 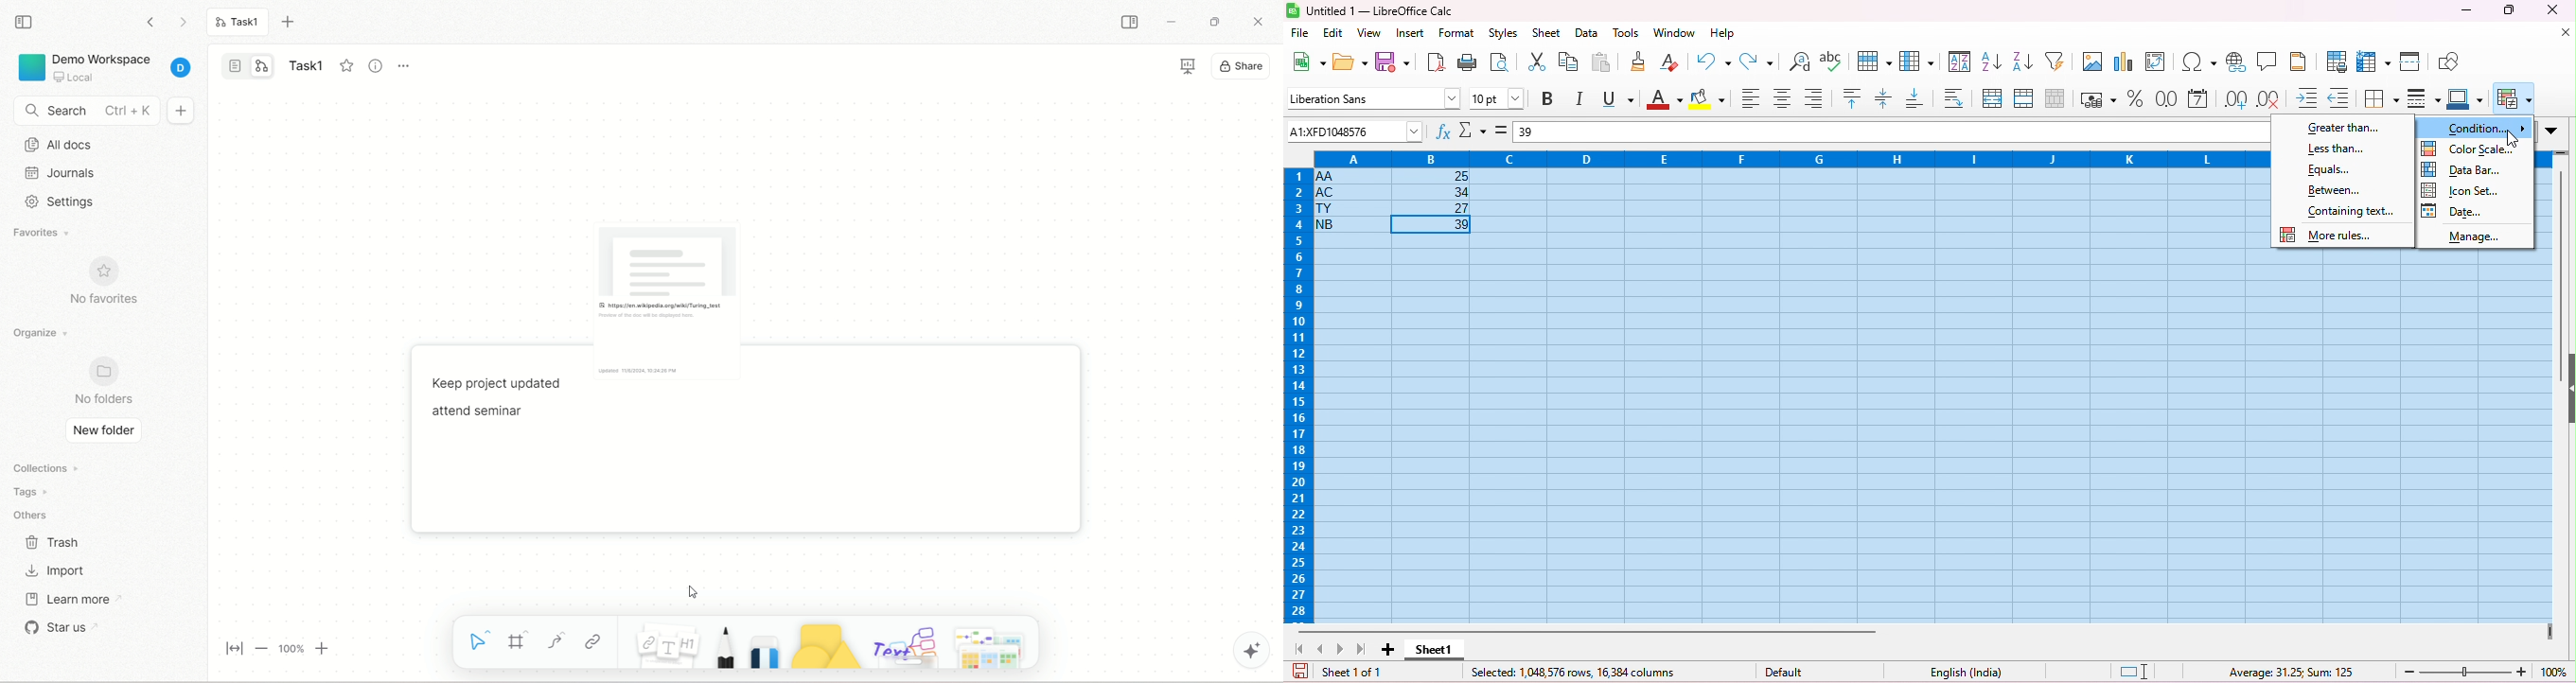 What do you see at coordinates (87, 111) in the screenshot?
I see `search` at bounding box center [87, 111].